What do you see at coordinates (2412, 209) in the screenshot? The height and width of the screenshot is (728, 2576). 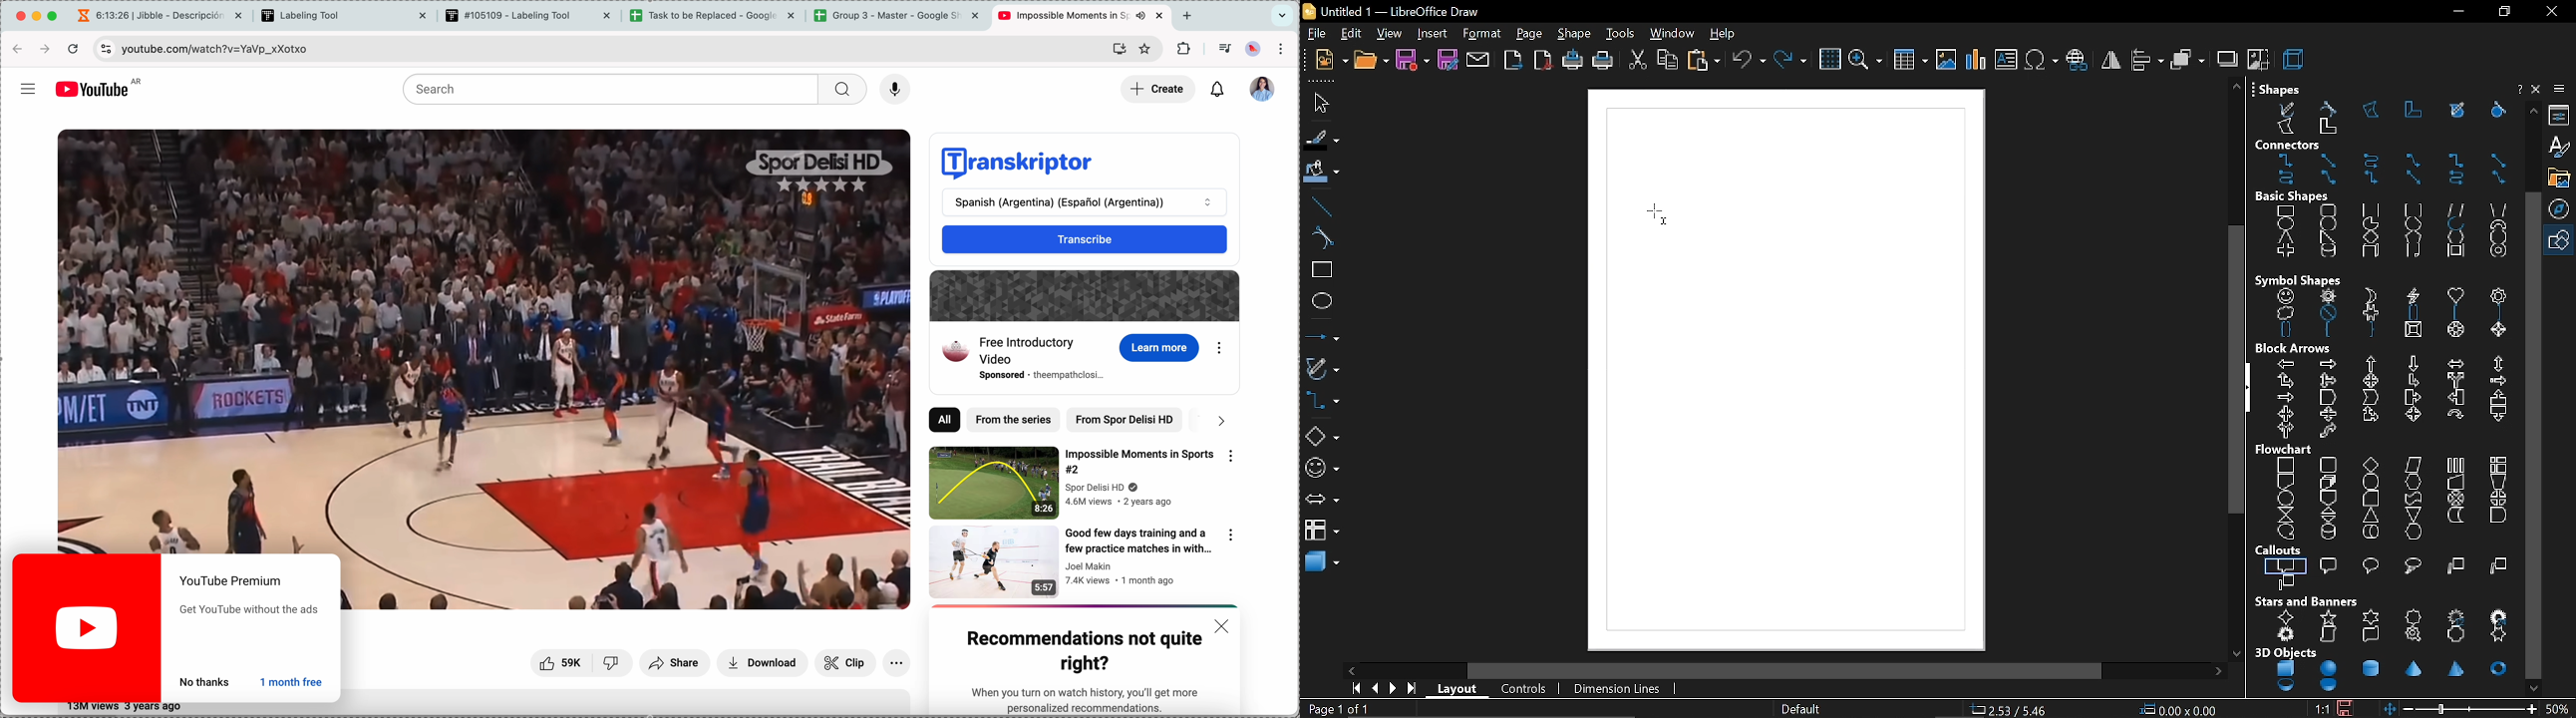 I see `rounded square` at bounding box center [2412, 209].